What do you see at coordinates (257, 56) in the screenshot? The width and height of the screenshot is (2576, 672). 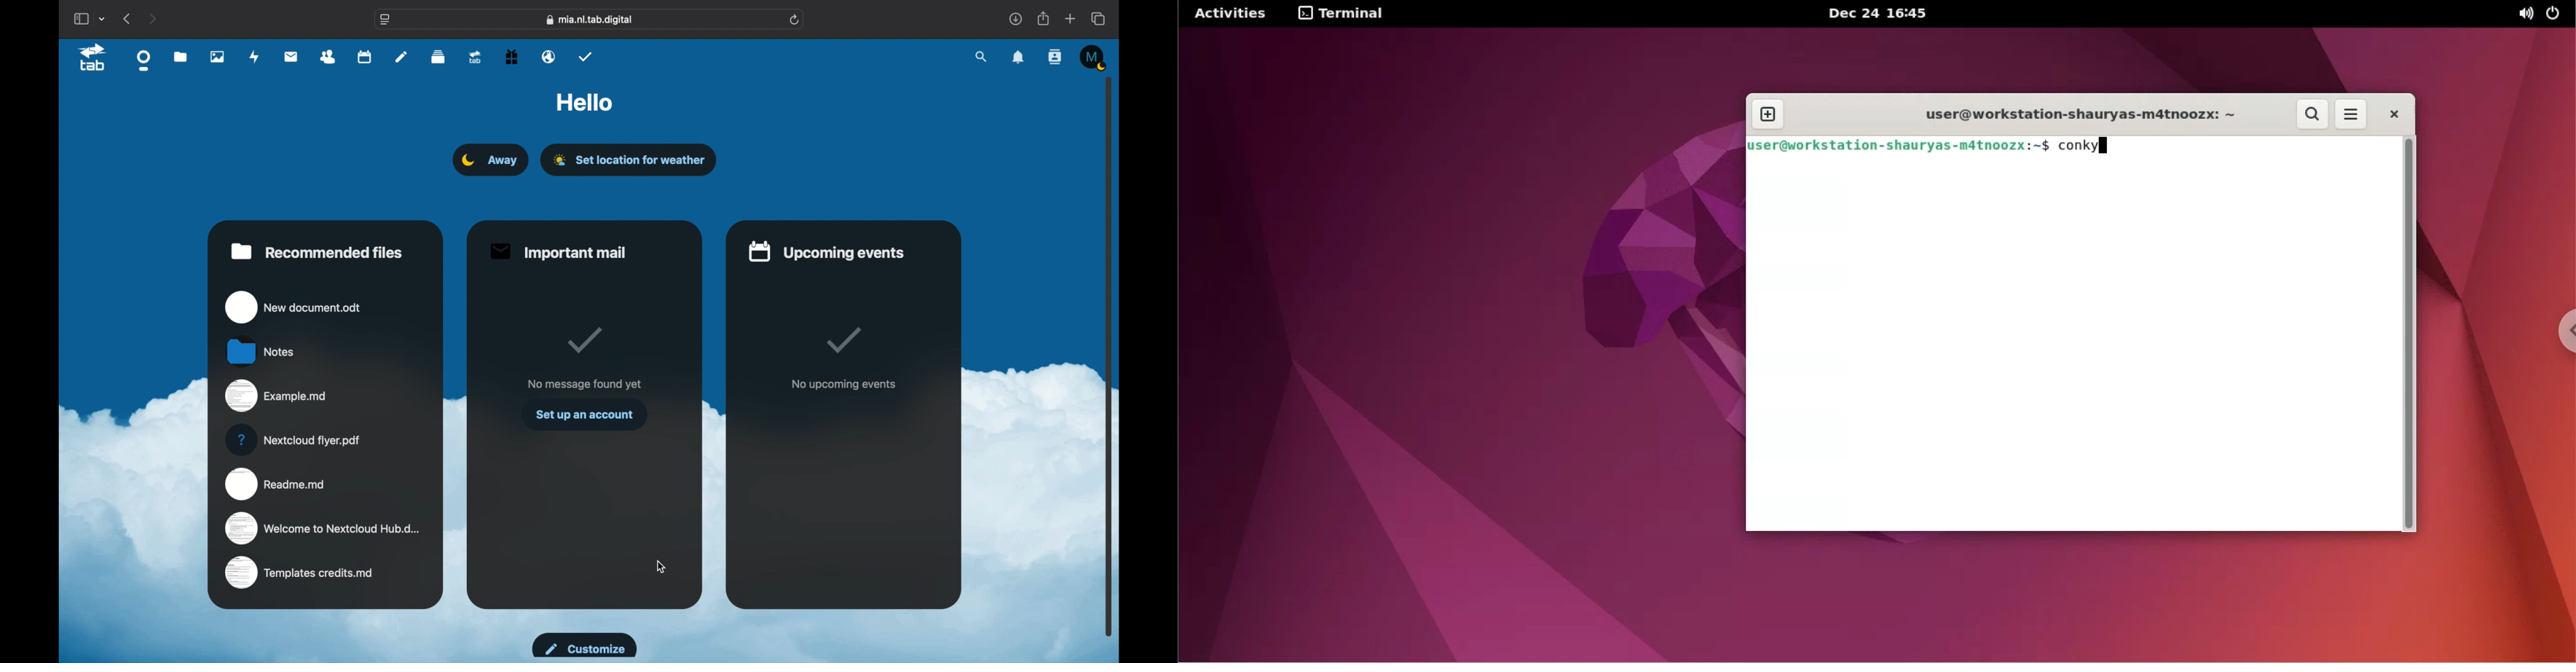 I see `activity` at bounding box center [257, 56].